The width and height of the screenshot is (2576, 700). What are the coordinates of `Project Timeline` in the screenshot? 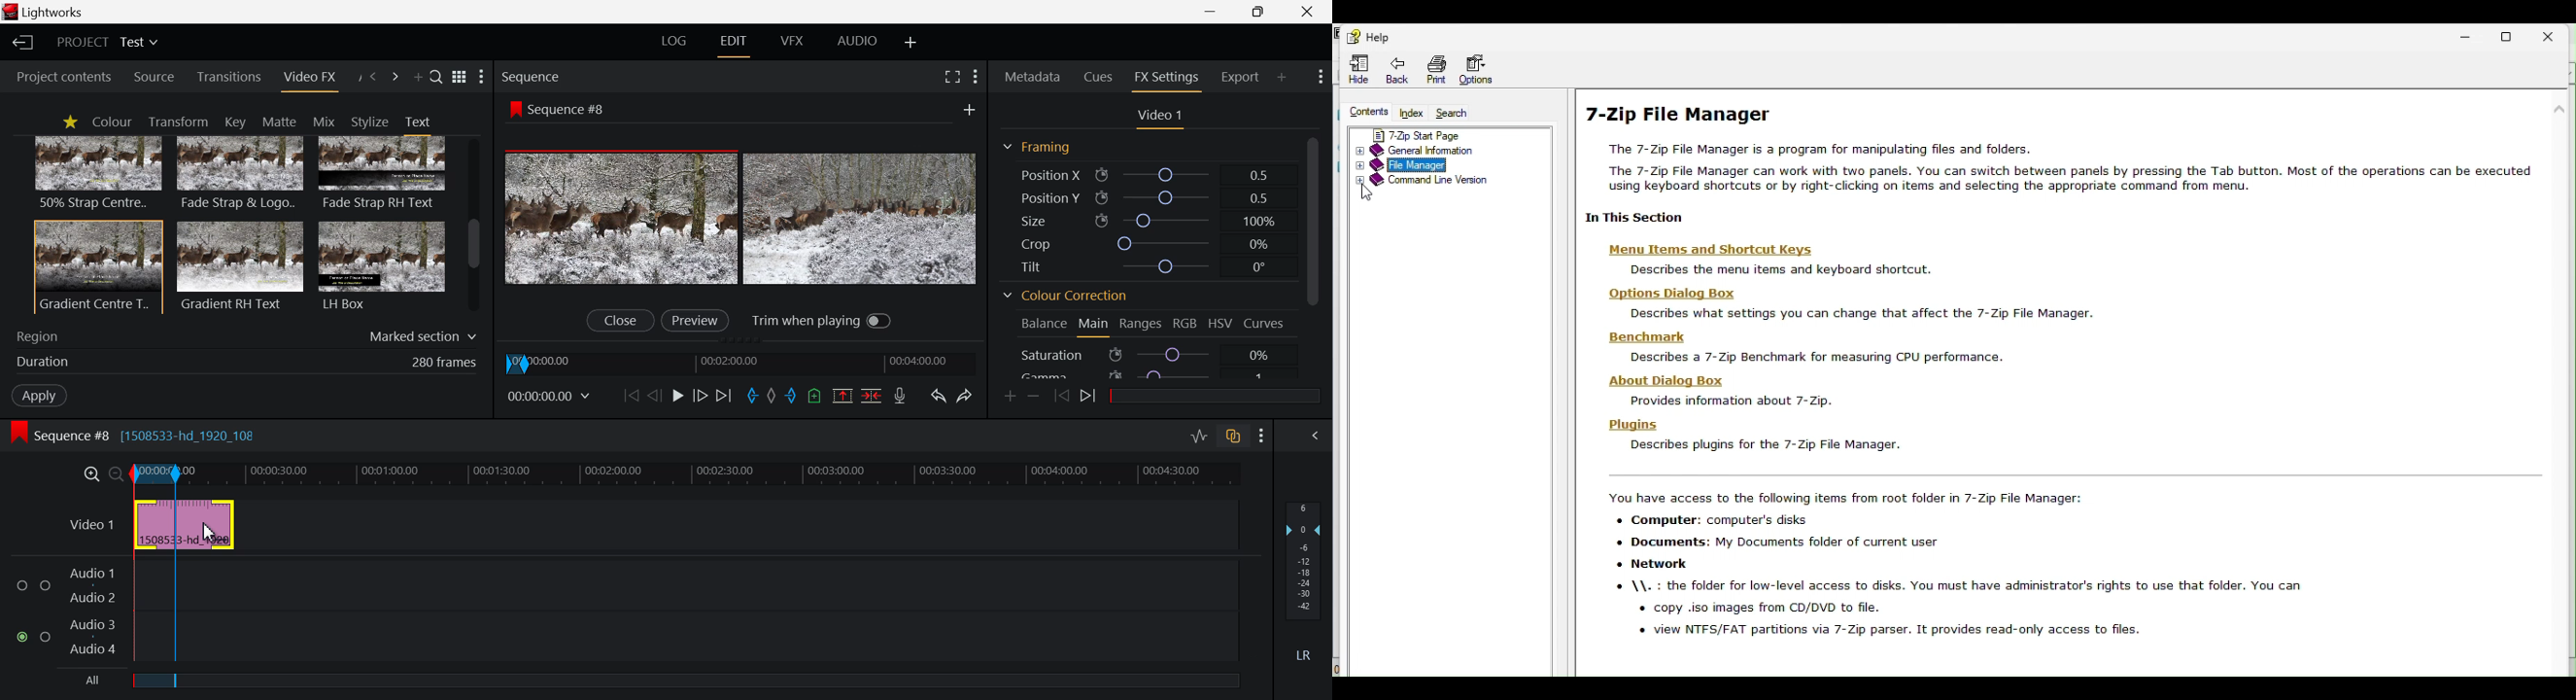 It's located at (683, 474).